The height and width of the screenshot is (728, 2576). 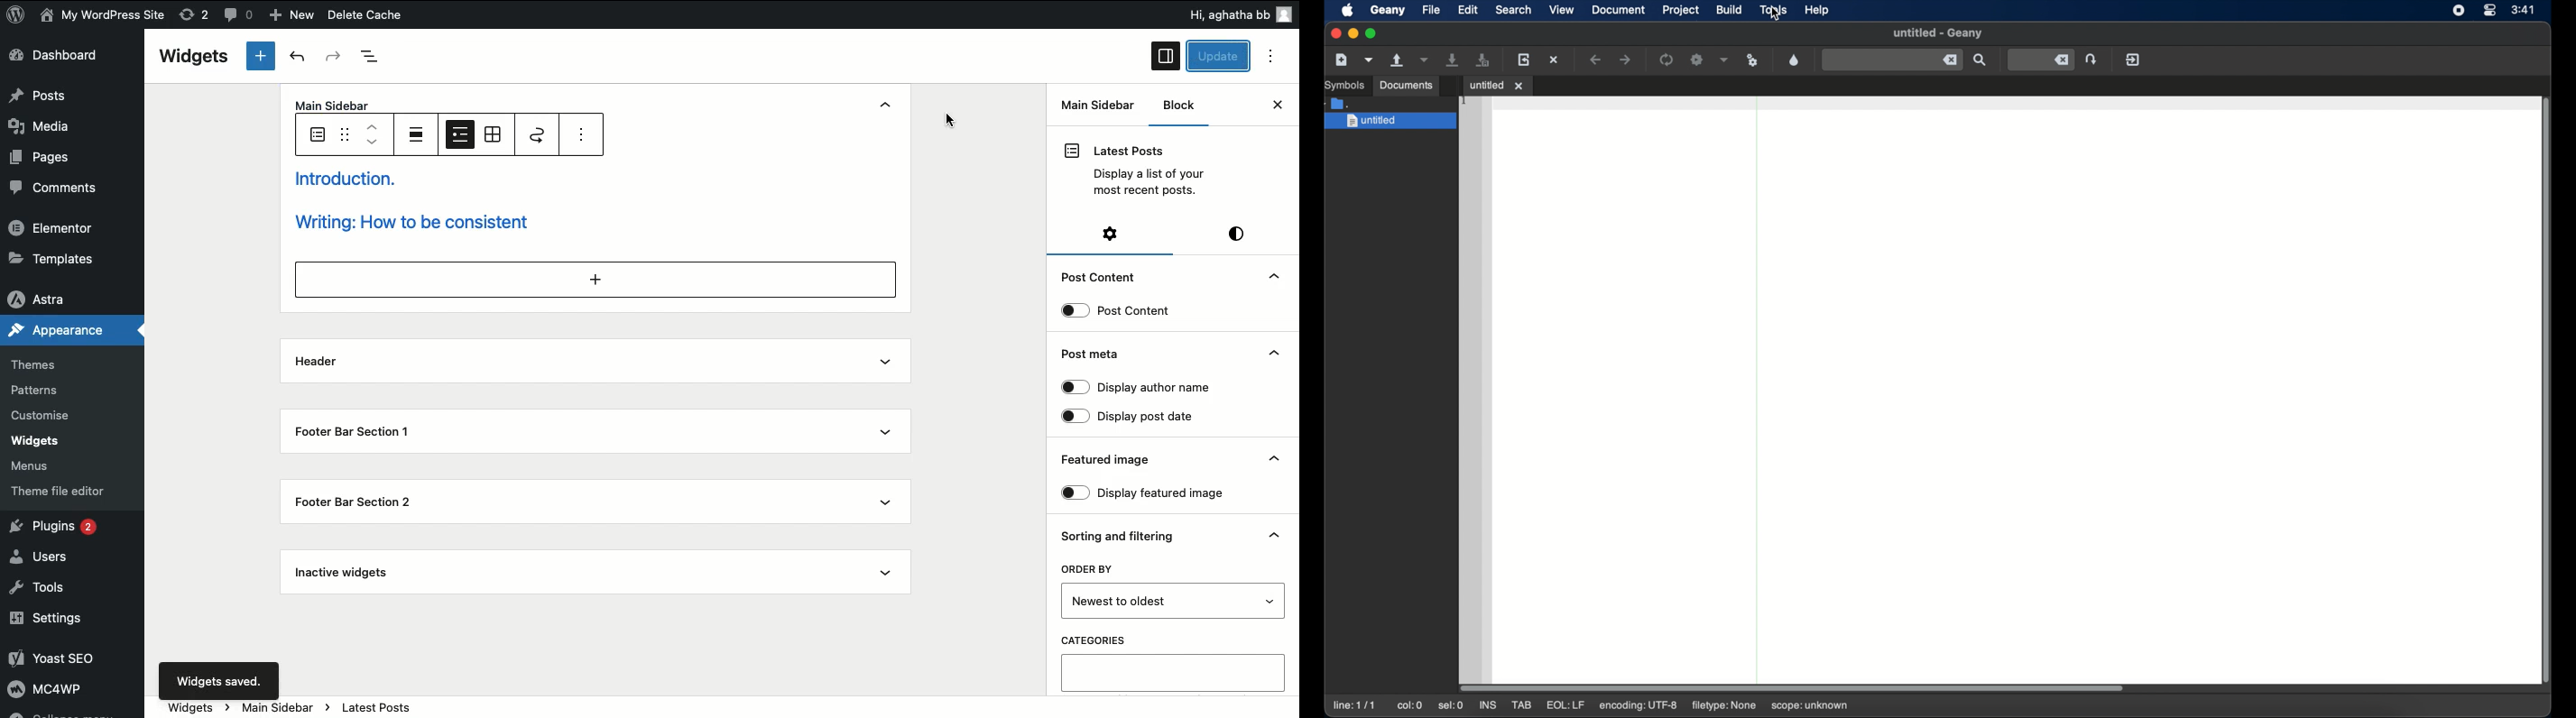 What do you see at coordinates (19, 19) in the screenshot?
I see `logo` at bounding box center [19, 19].